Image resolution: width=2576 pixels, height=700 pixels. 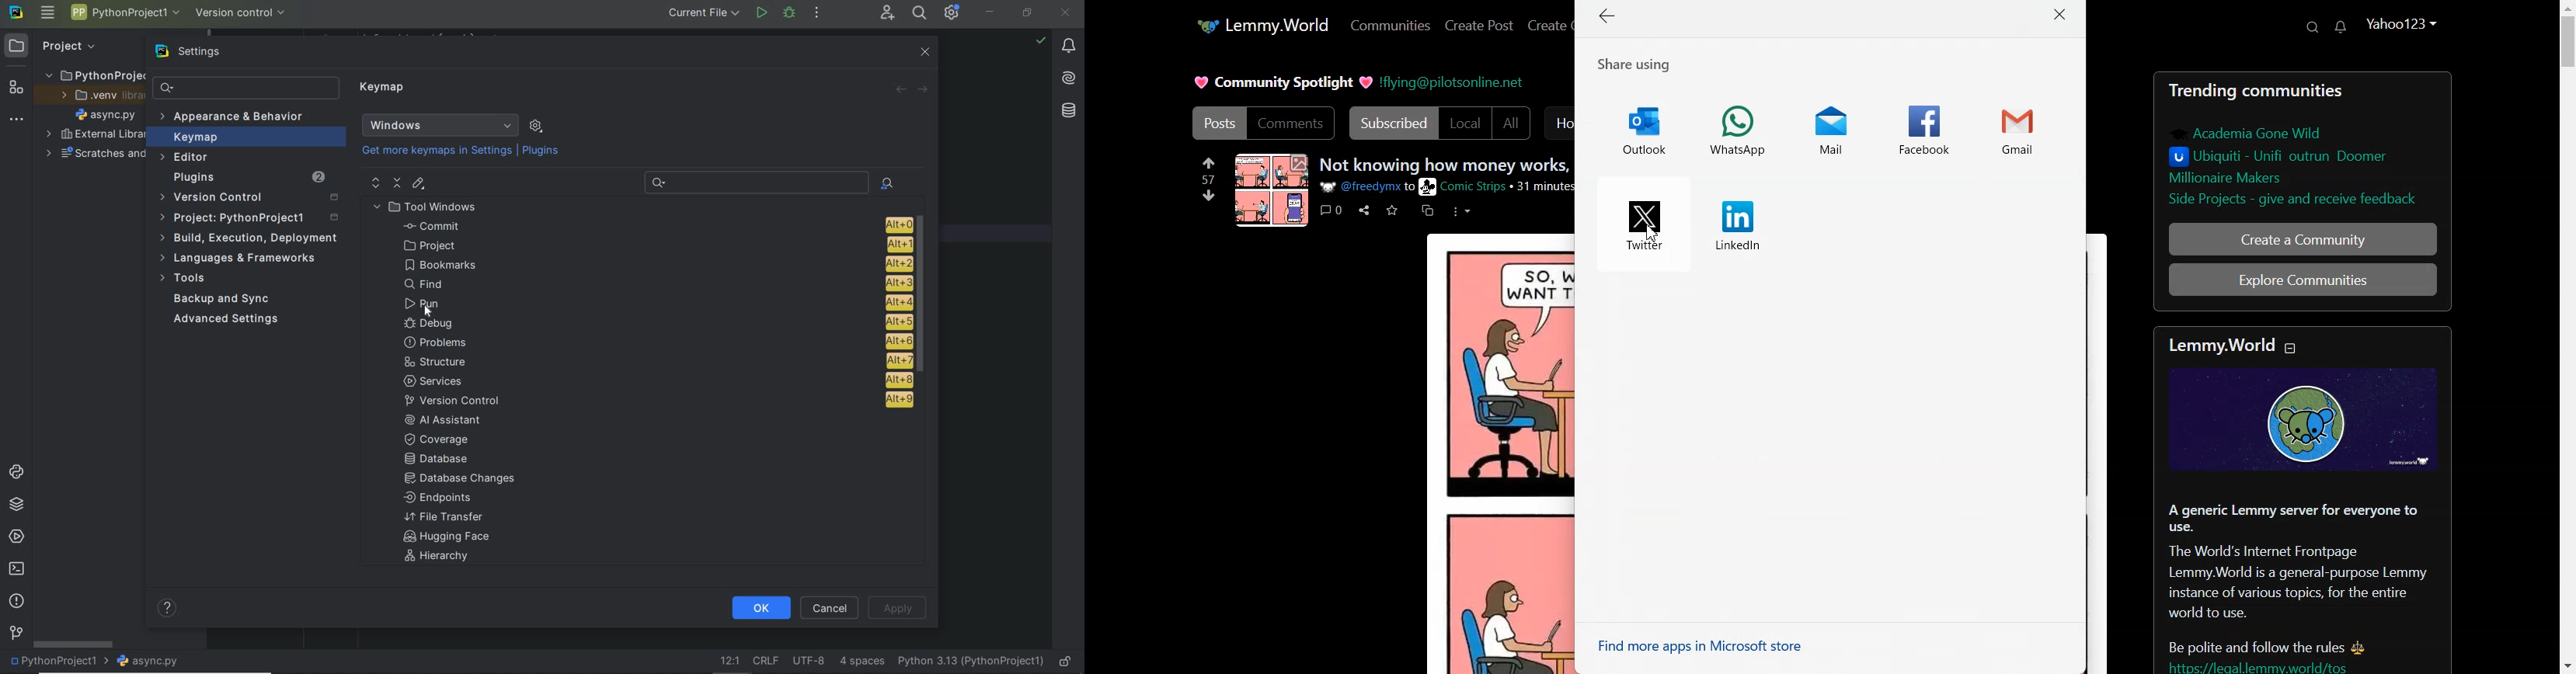 What do you see at coordinates (728, 662) in the screenshot?
I see `go to line` at bounding box center [728, 662].